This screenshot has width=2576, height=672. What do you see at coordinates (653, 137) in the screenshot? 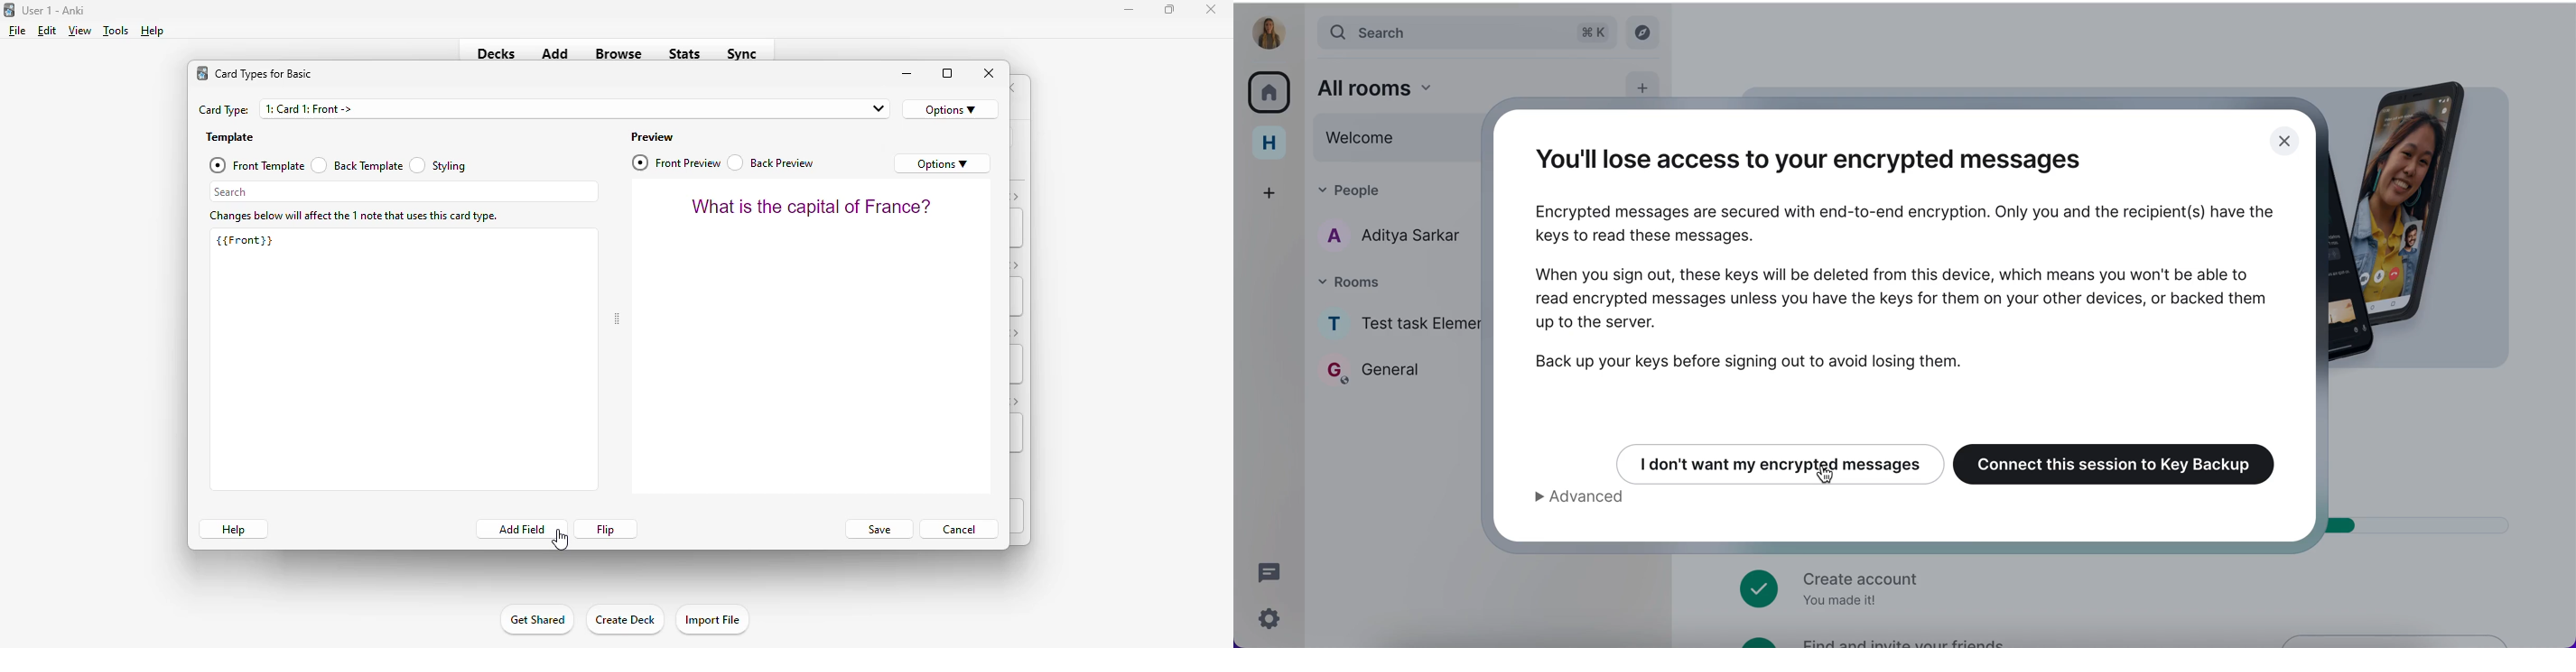
I see `preview` at bounding box center [653, 137].